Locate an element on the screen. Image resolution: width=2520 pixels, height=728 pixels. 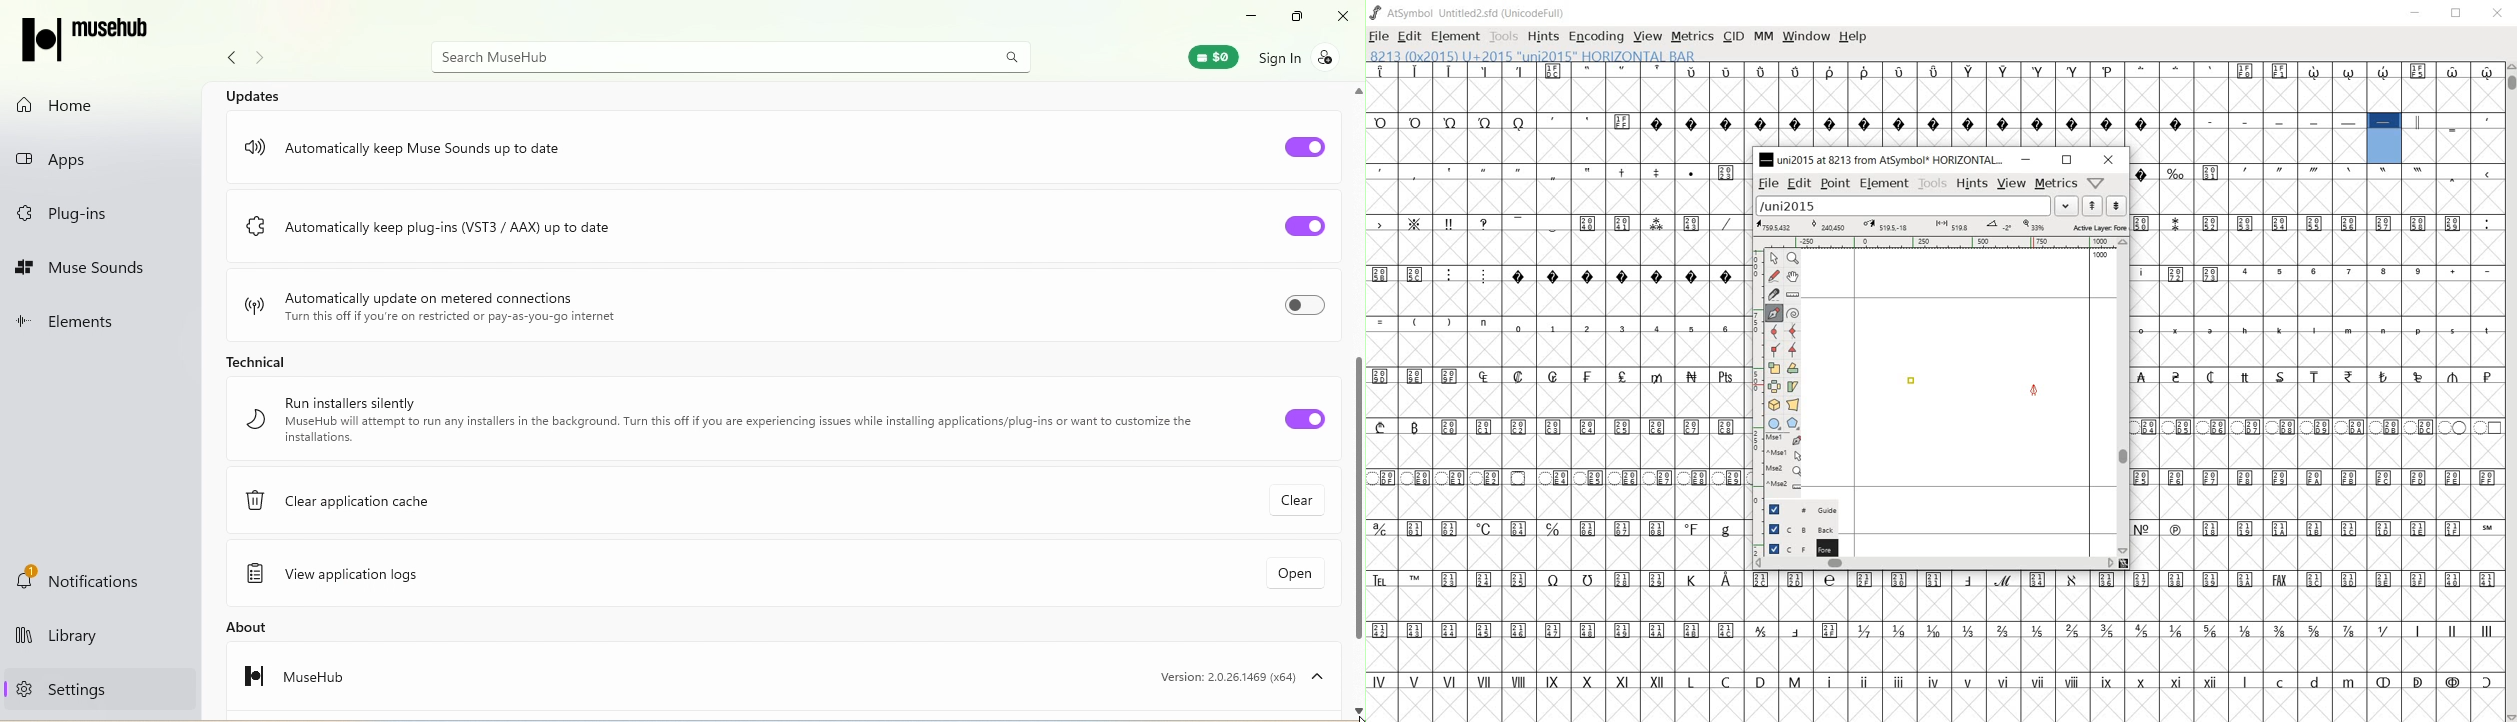
RESTORE DOWN is located at coordinates (2459, 14).